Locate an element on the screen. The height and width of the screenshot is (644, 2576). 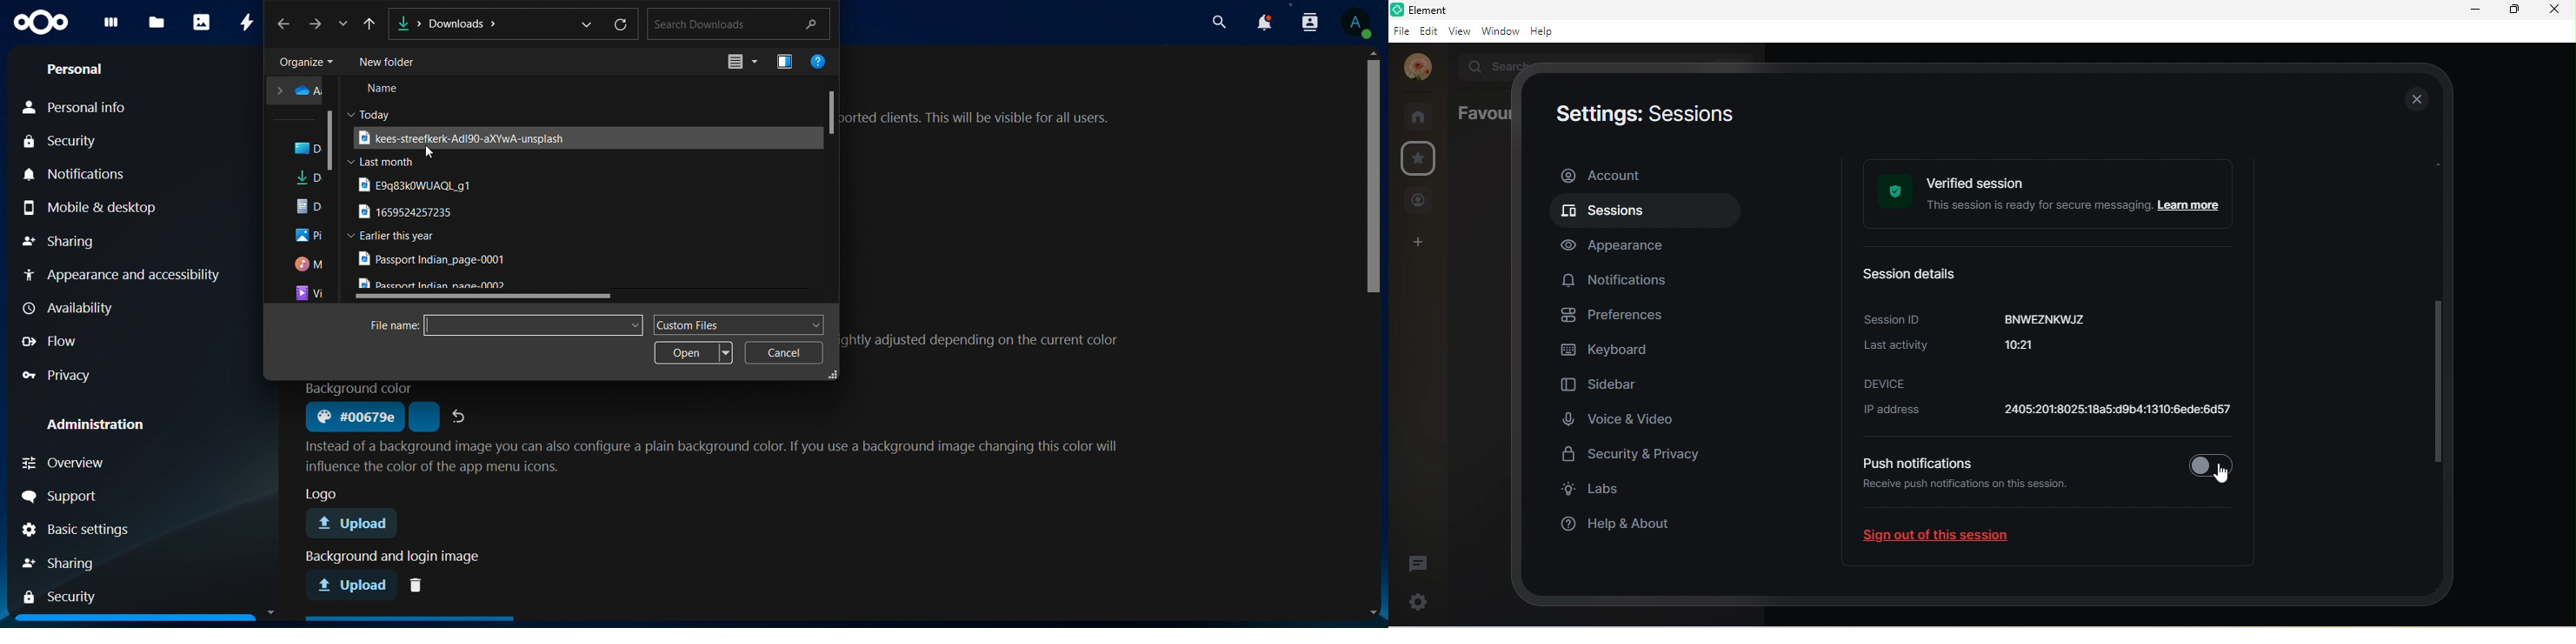
file is located at coordinates (1401, 32).